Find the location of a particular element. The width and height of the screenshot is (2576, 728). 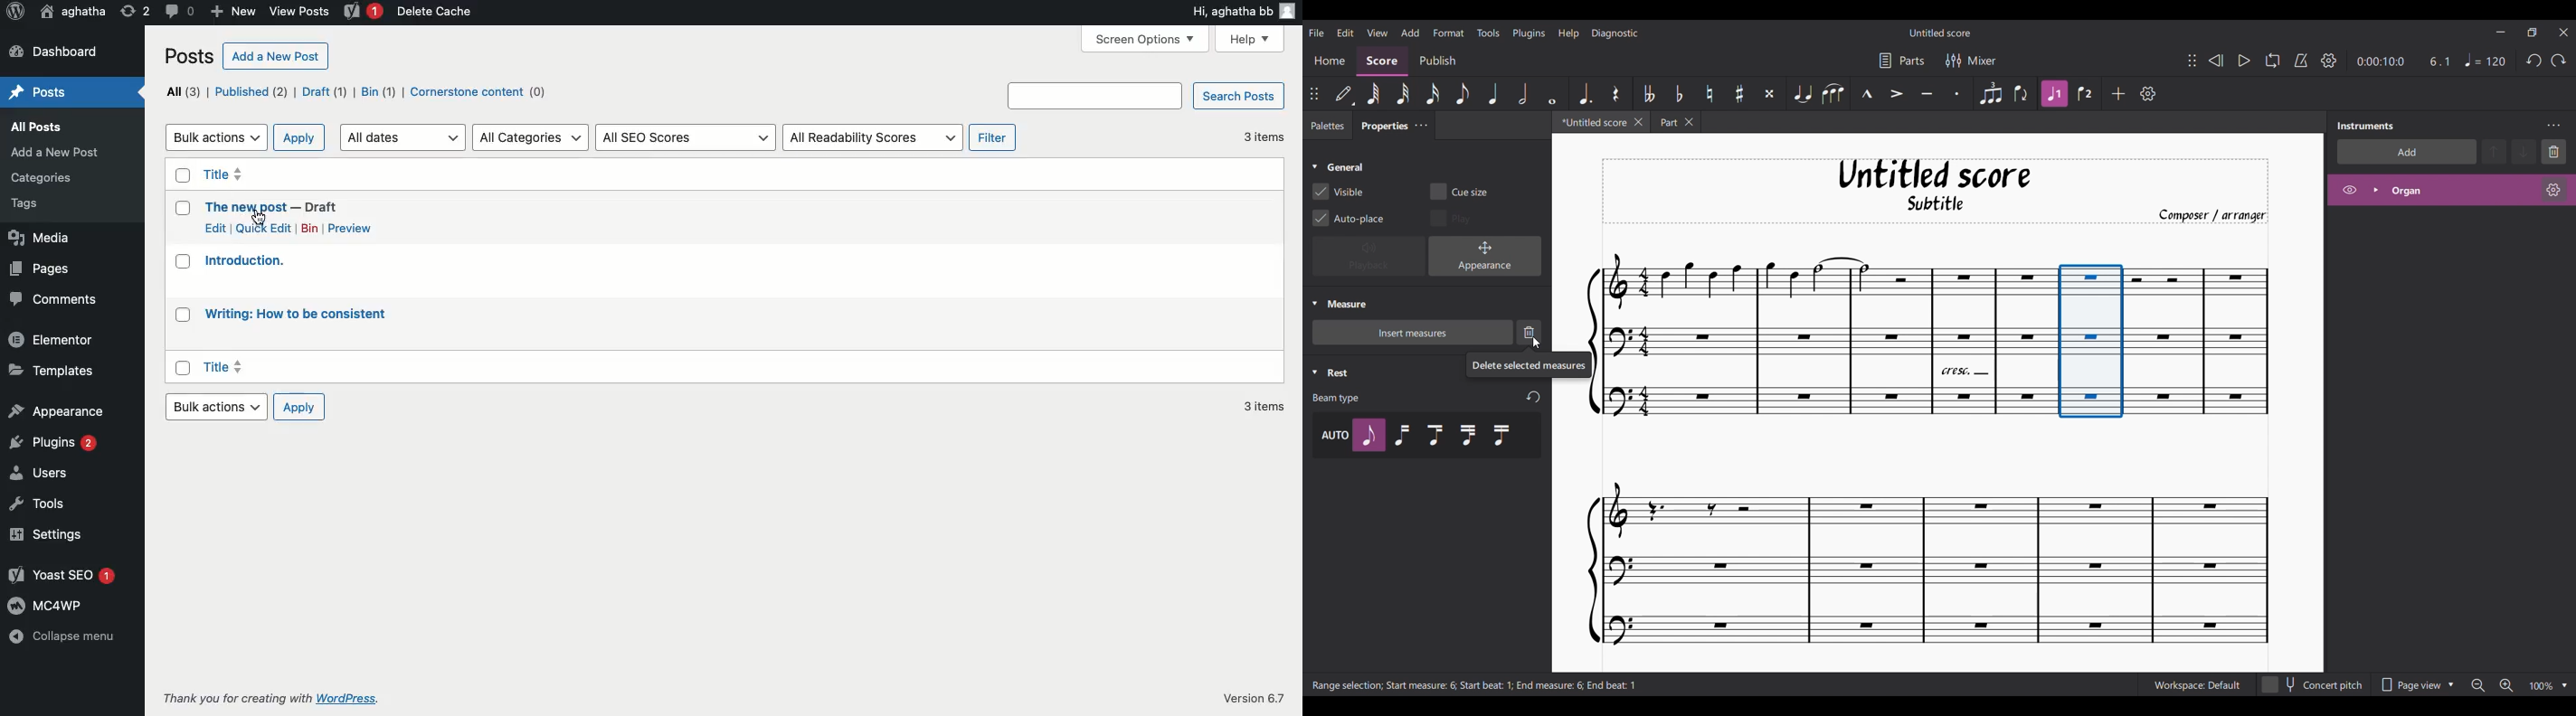

mcawp is located at coordinates (53, 606).